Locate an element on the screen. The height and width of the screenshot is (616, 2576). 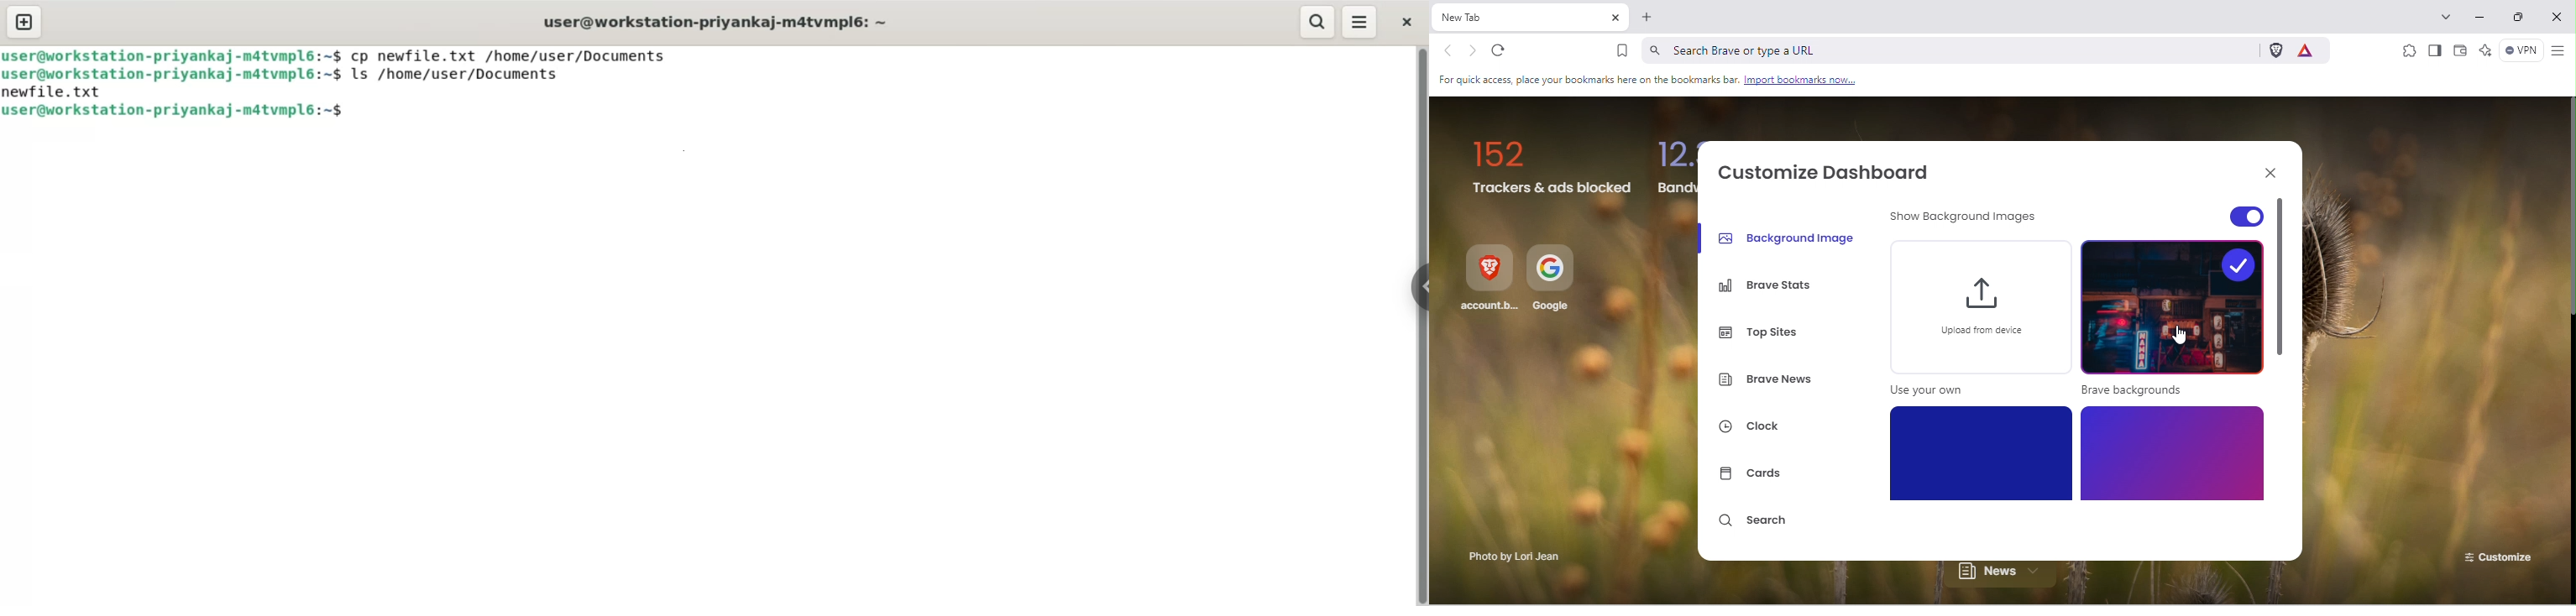
Show background images is located at coordinates (1967, 220).